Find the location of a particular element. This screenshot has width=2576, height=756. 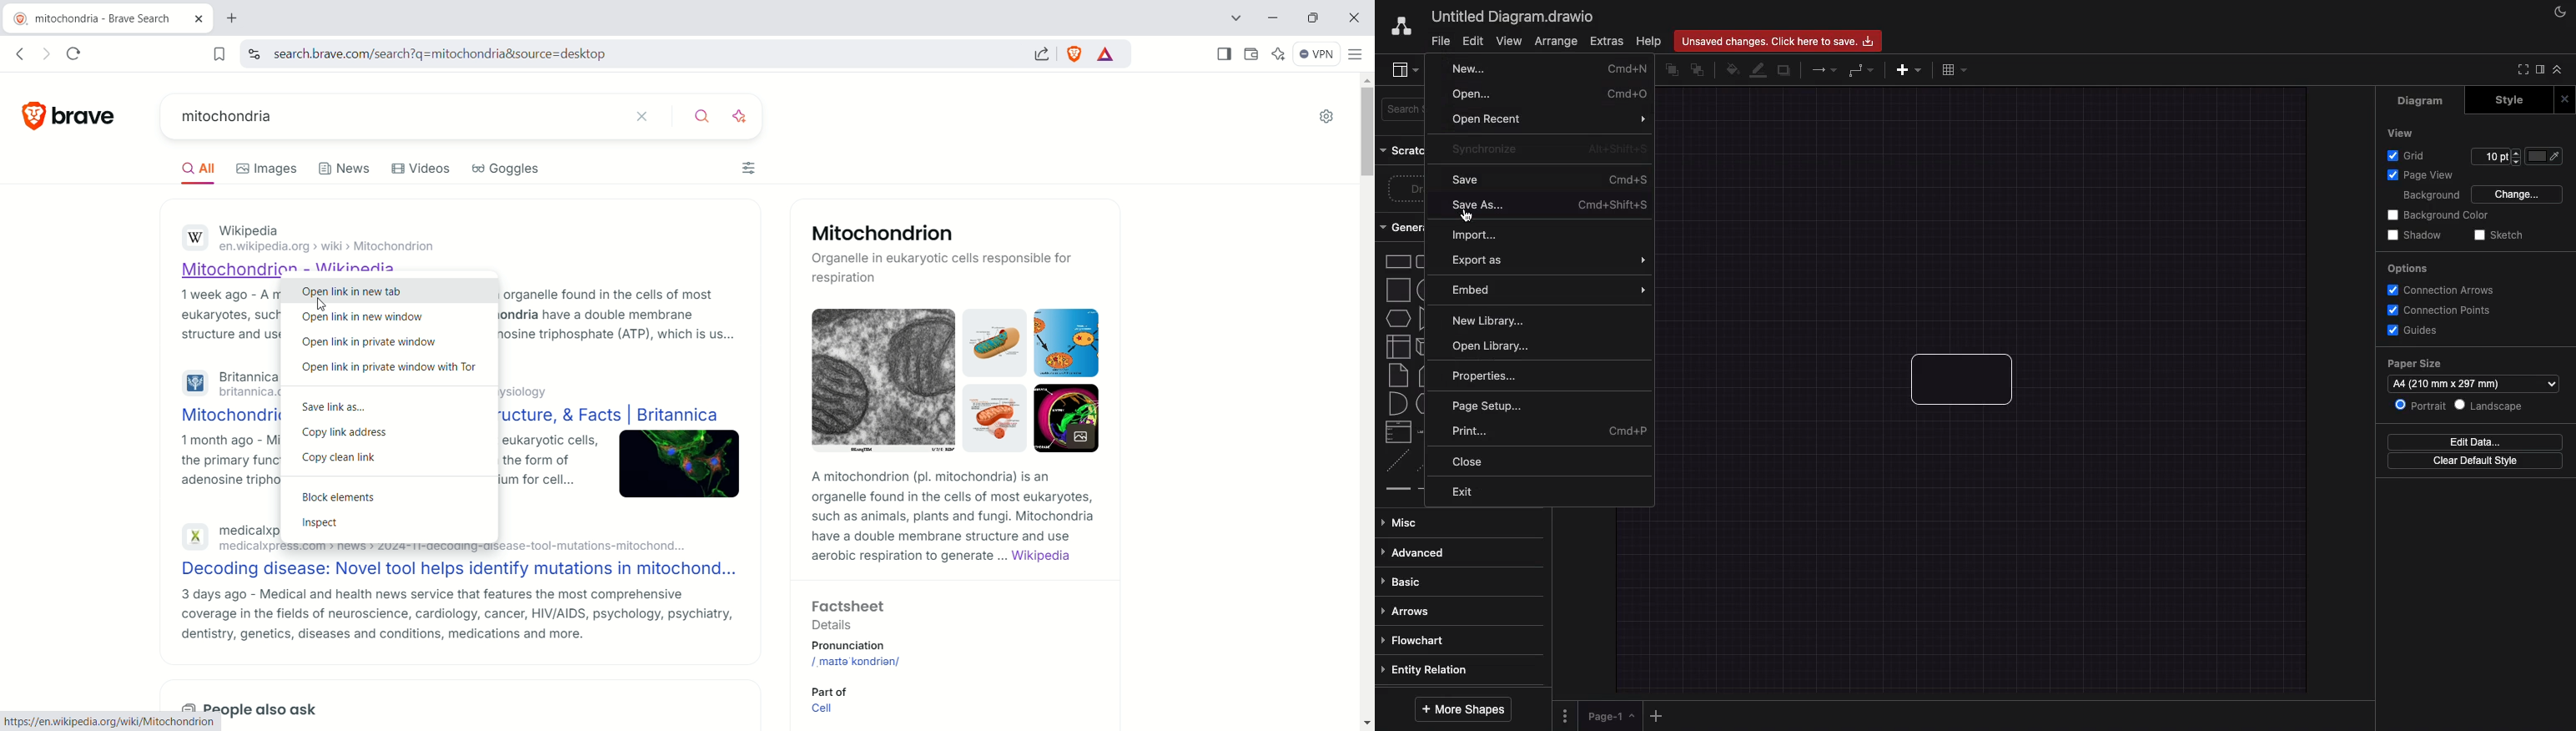

a4 (210mm*297mm) is located at coordinates (2450, 382).